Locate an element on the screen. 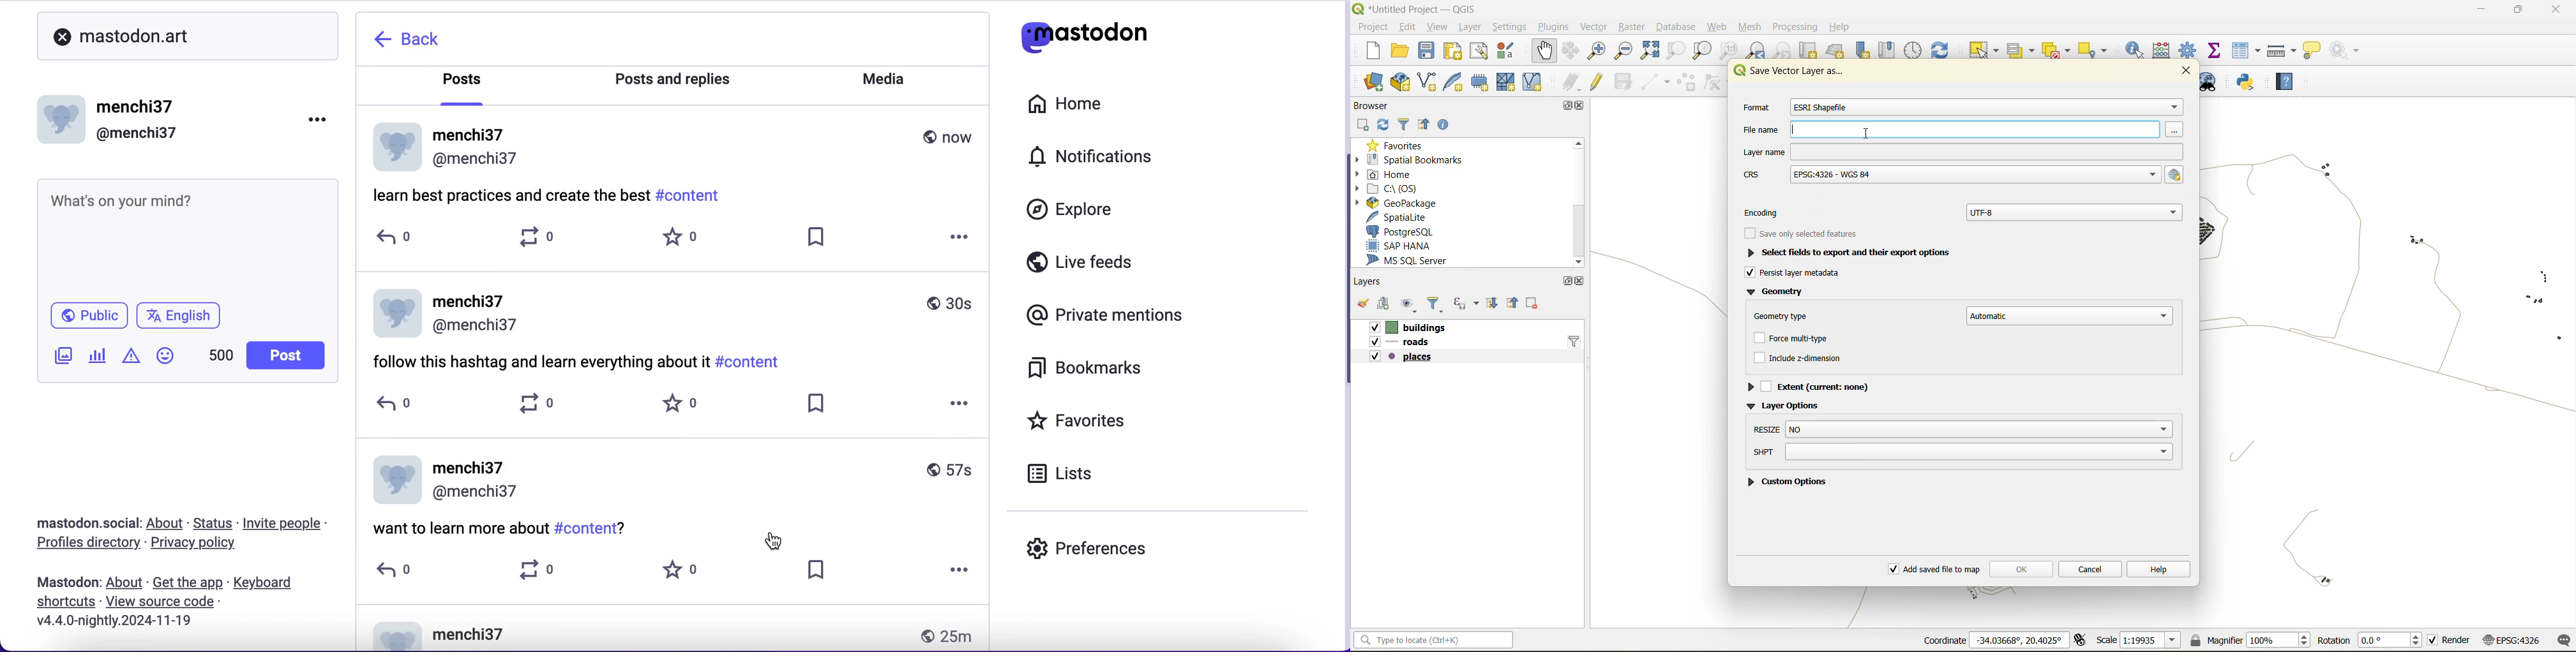 This screenshot has height=672, width=2576. posts and replies is located at coordinates (673, 79).